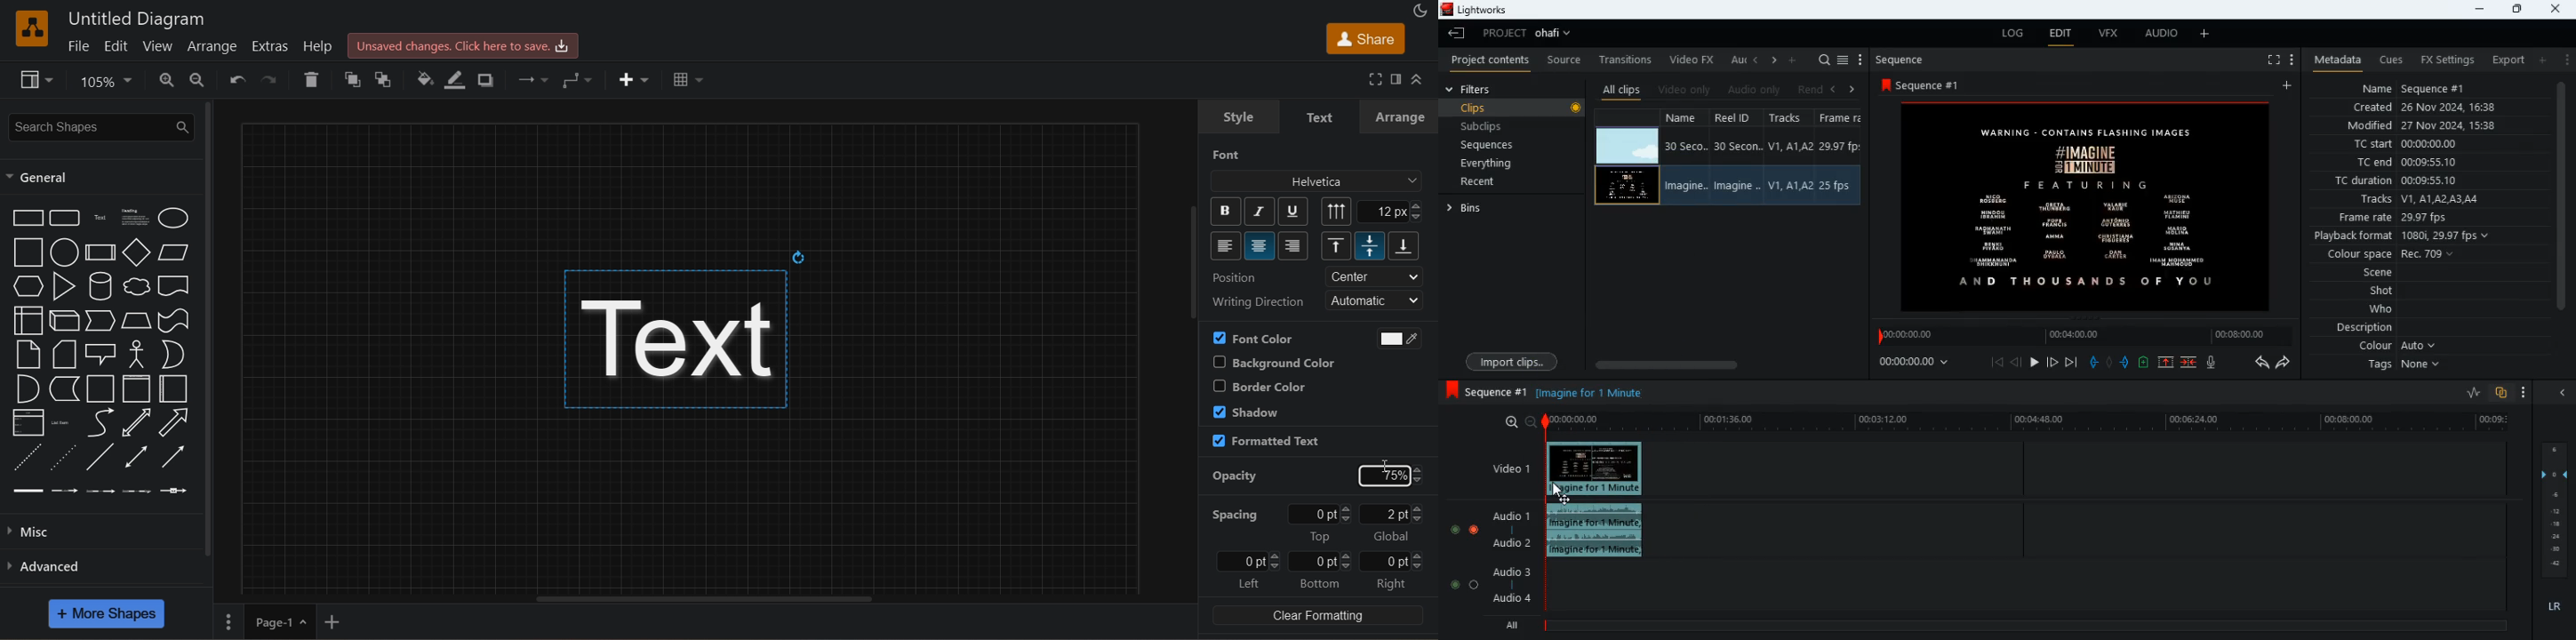 This screenshot has height=644, width=2576. Describe the element at coordinates (1401, 117) in the screenshot. I see `arrange` at that location.